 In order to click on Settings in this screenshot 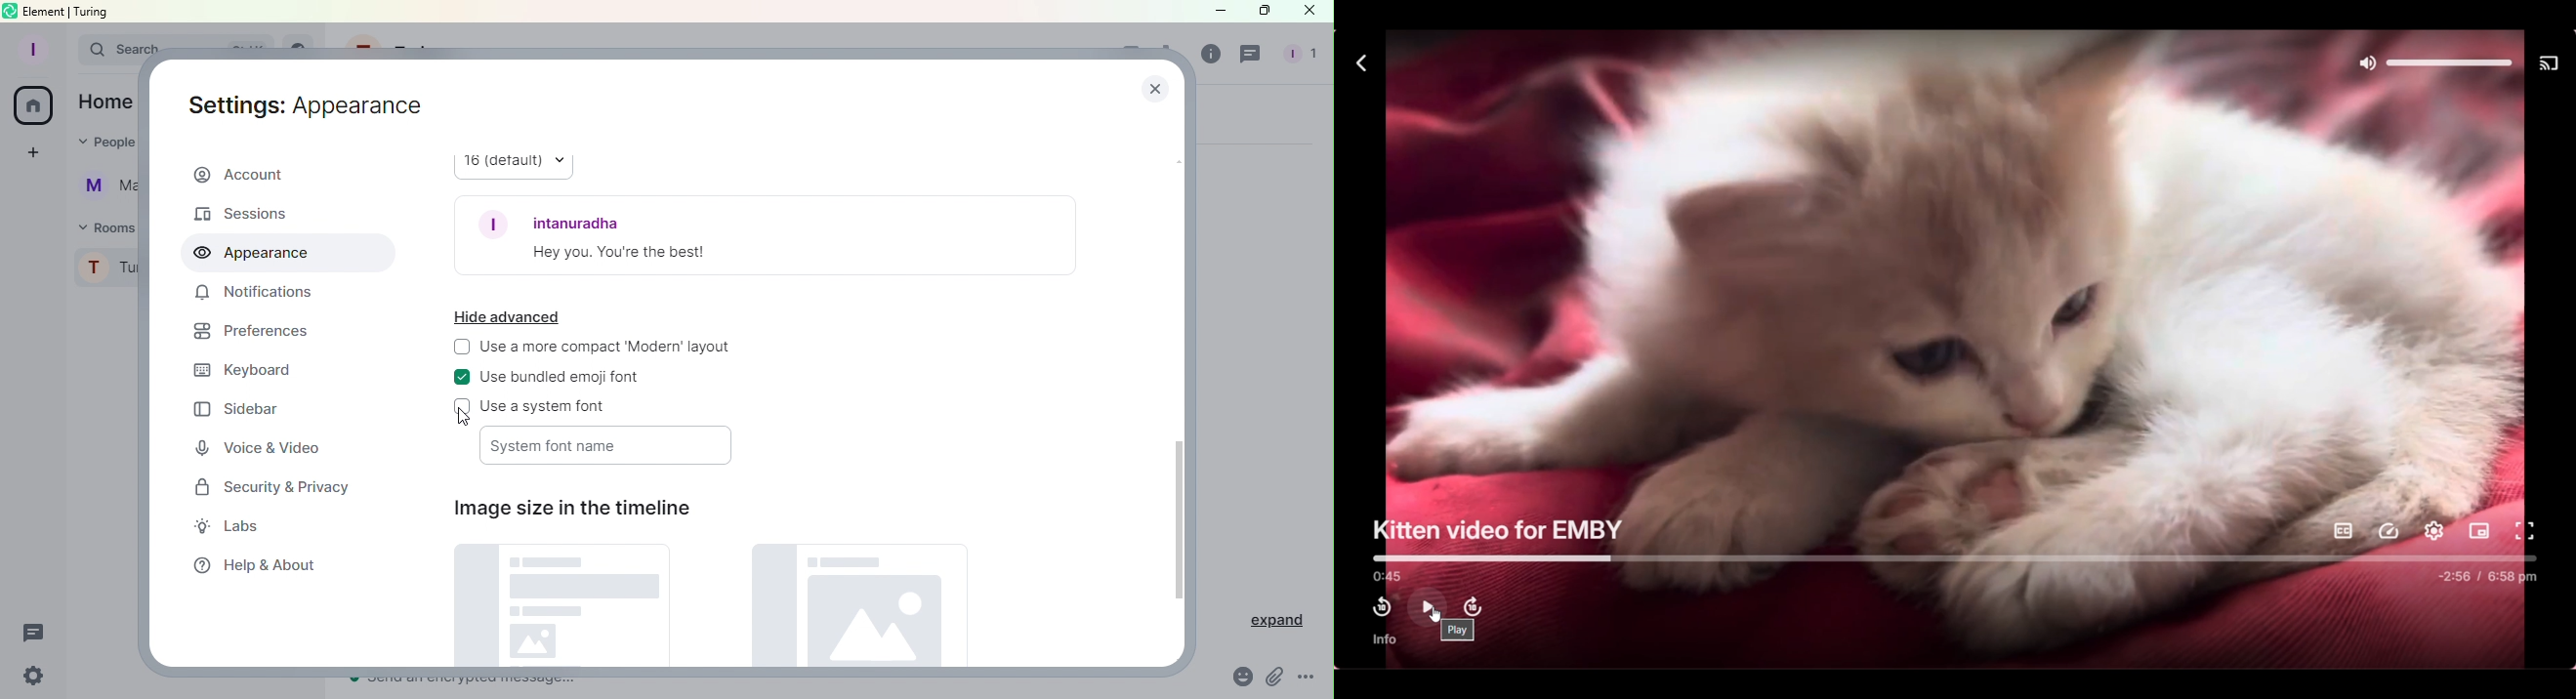, I will do `click(34, 674)`.